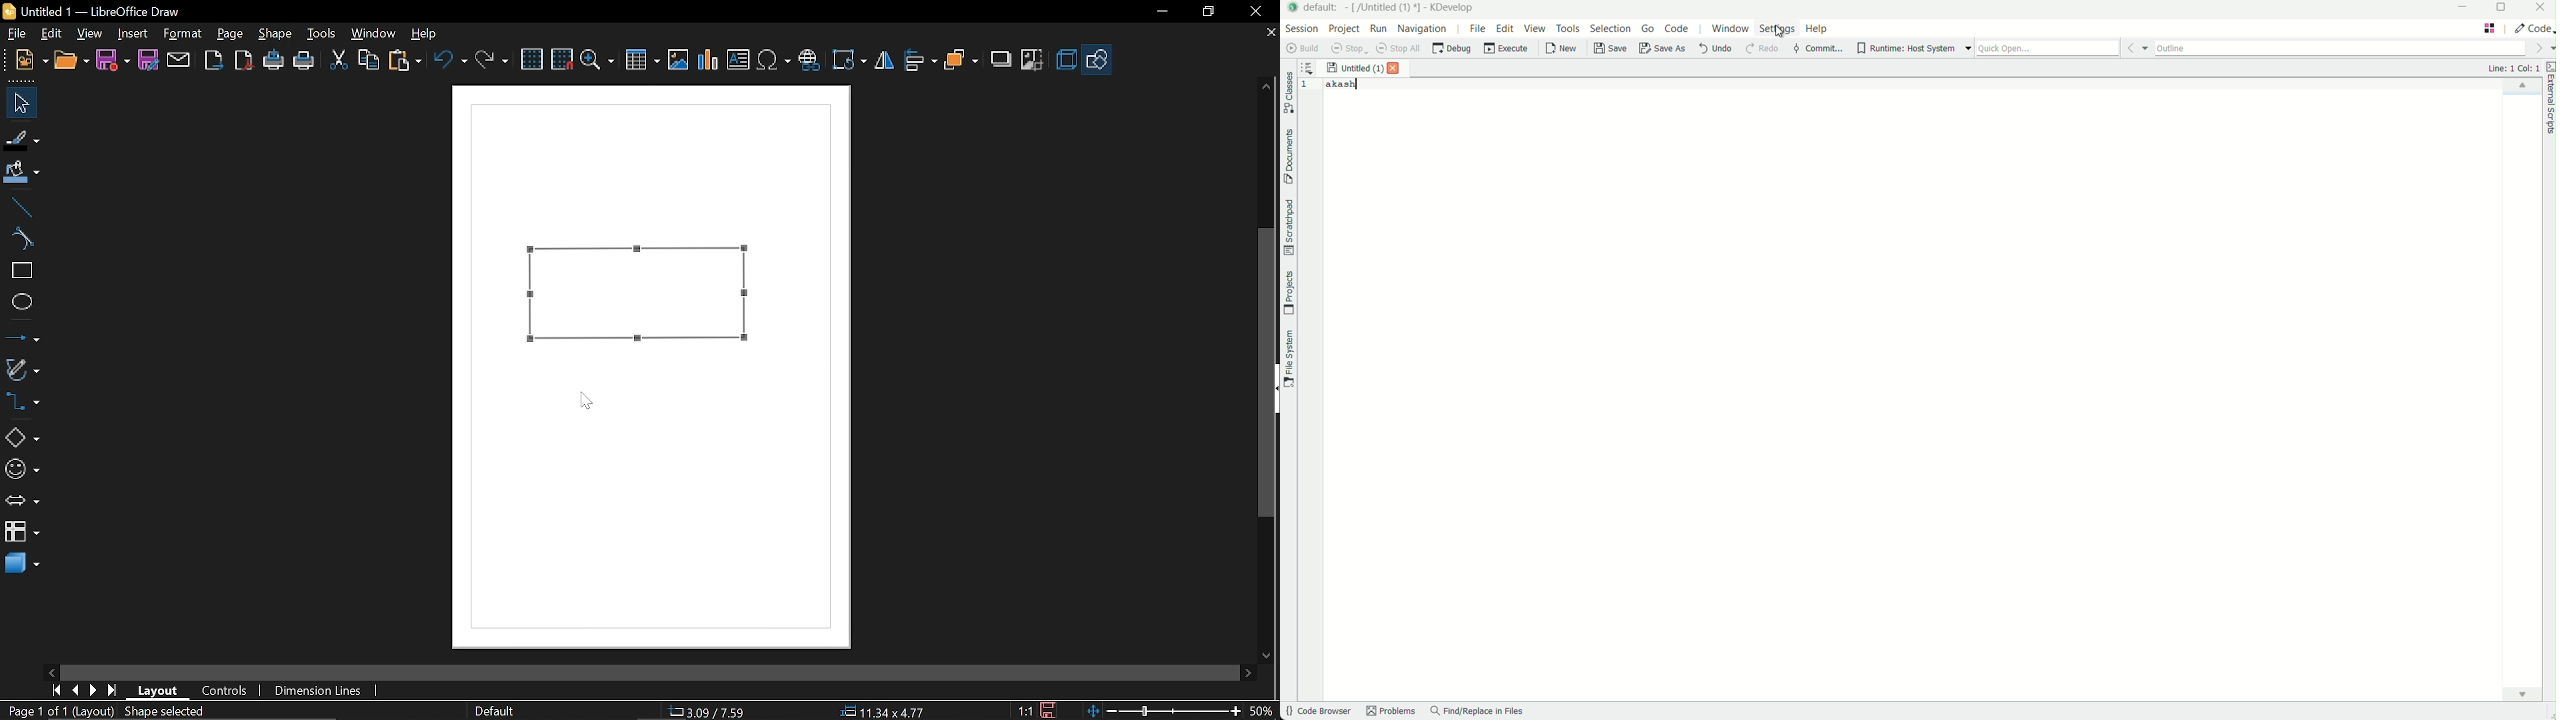 This screenshot has height=728, width=2576. I want to click on Insert table, so click(642, 60).